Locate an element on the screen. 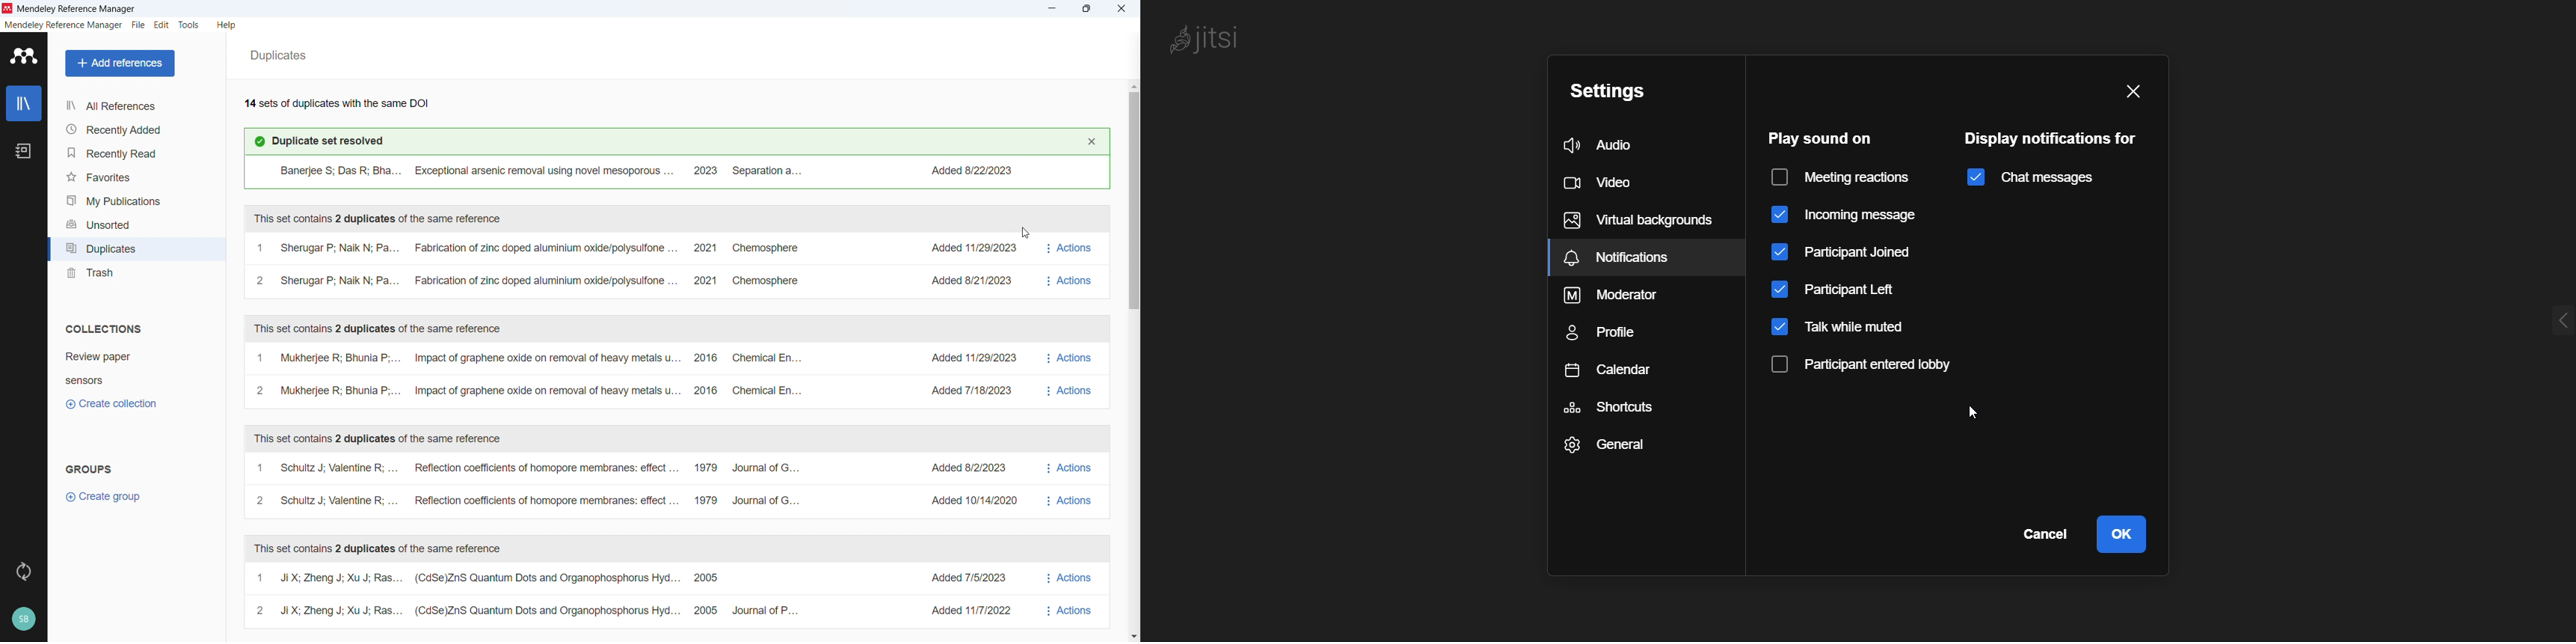 The height and width of the screenshot is (644, 2576). Sync  is located at coordinates (23, 570).